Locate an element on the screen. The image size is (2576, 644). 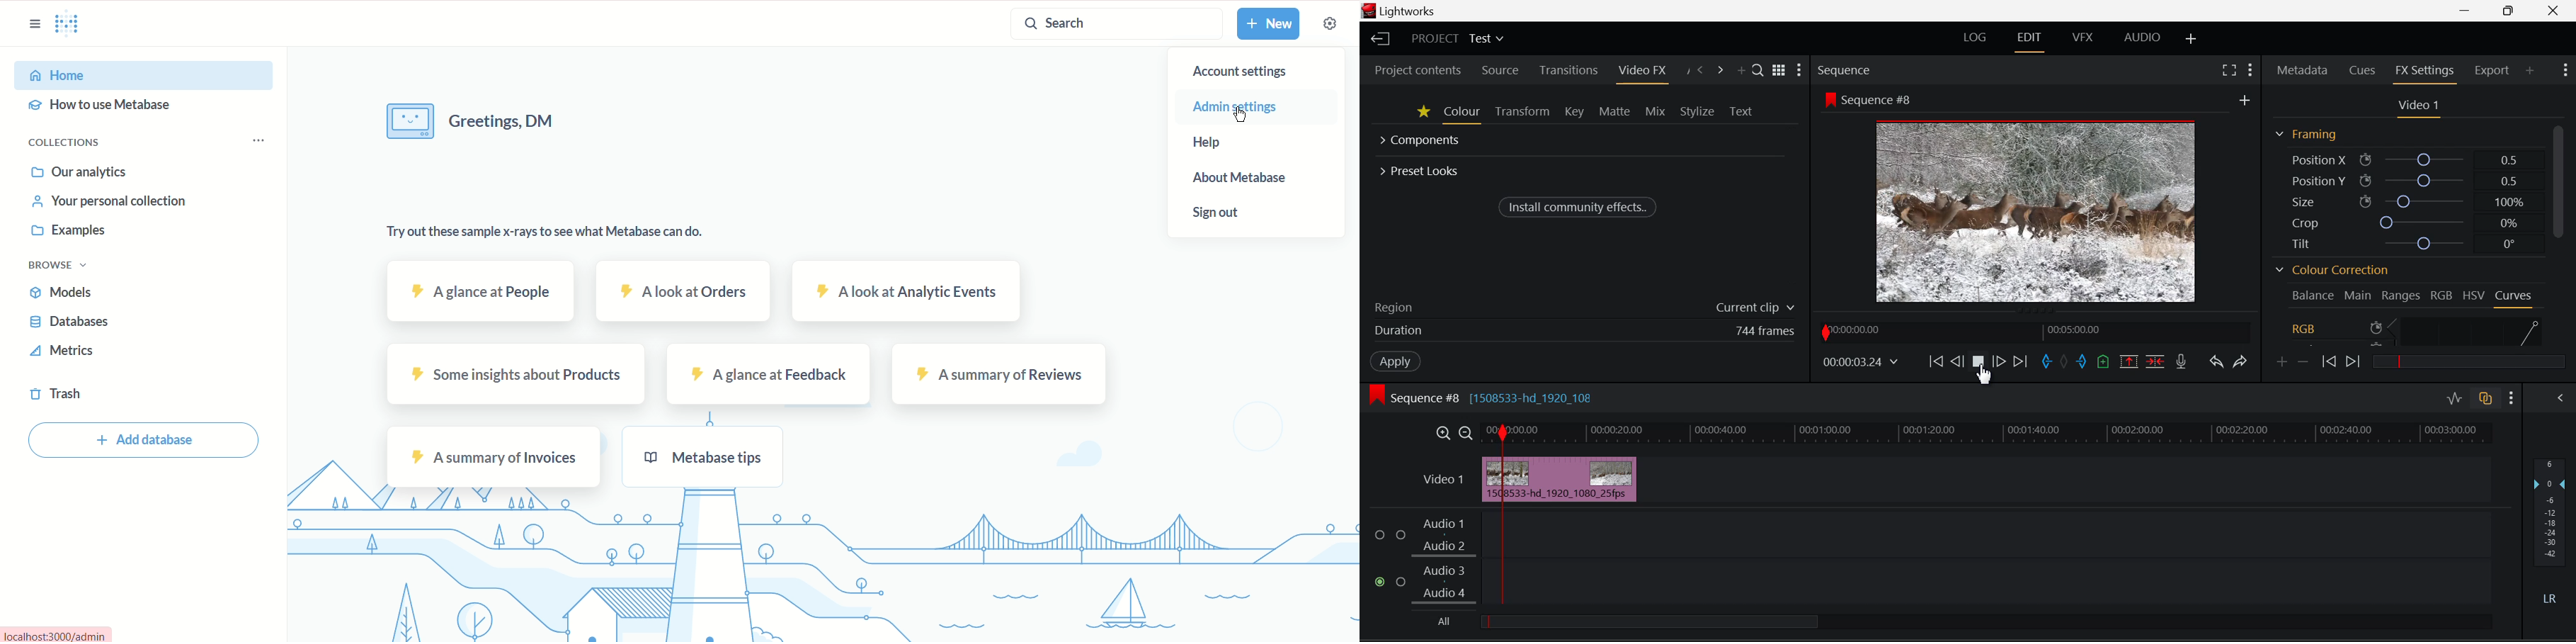
Databases is located at coordinates (86, 322).